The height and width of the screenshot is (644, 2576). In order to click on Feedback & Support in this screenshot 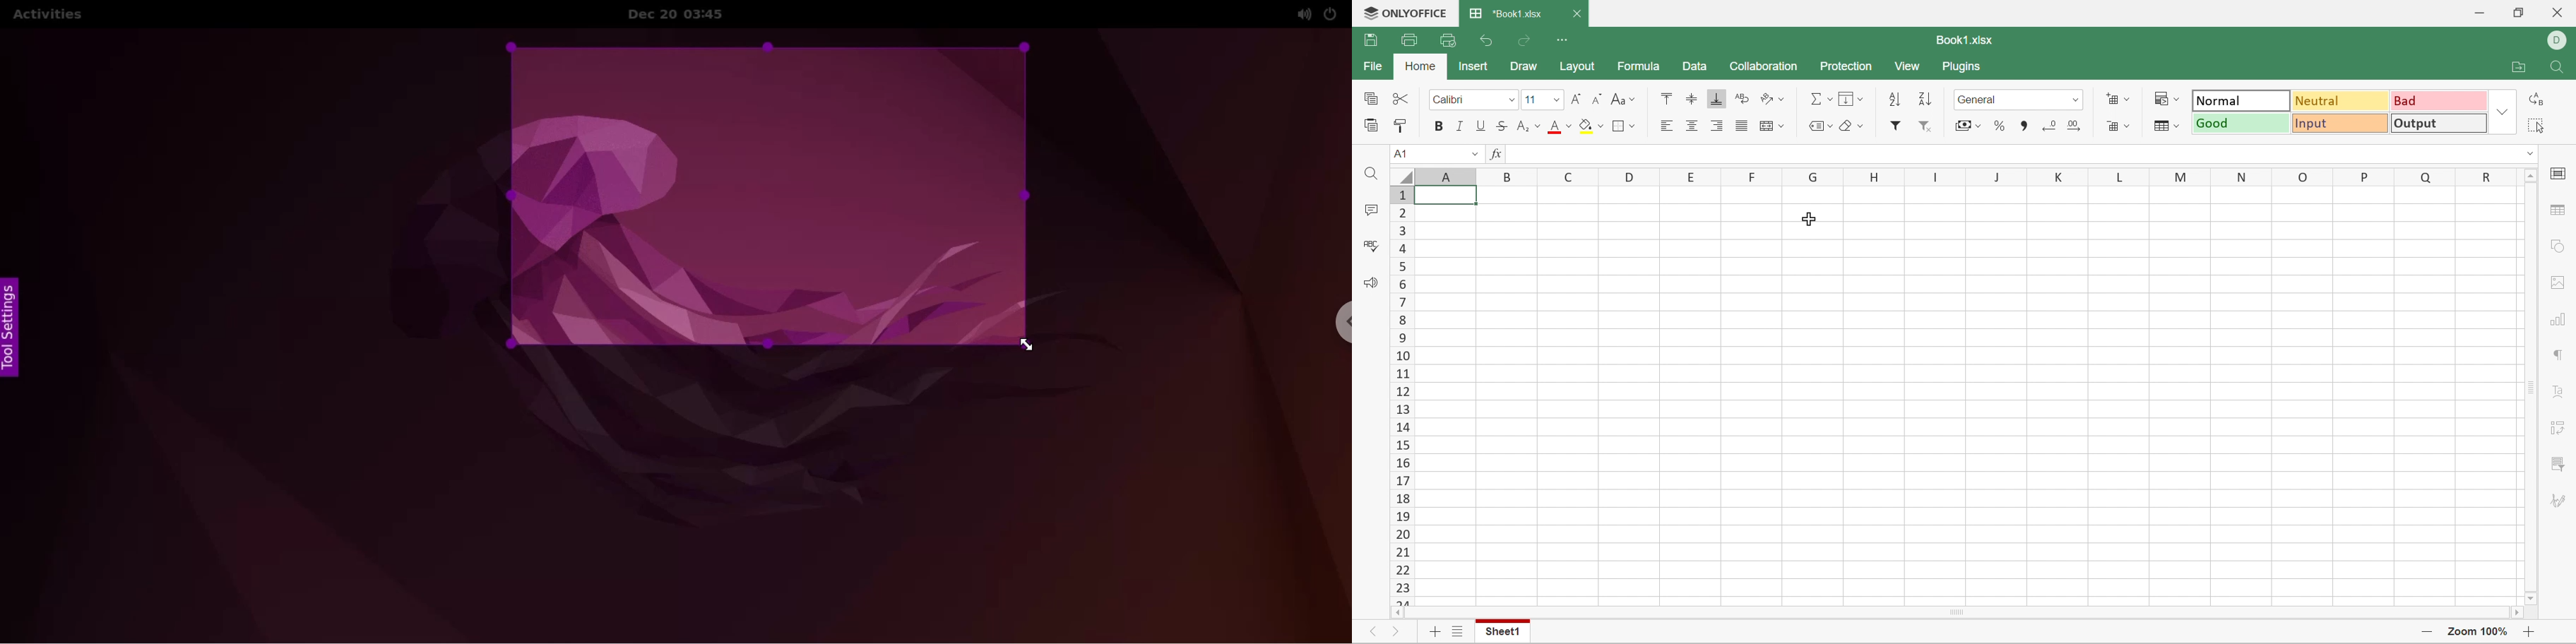, I will do `click(1369, 283)`.